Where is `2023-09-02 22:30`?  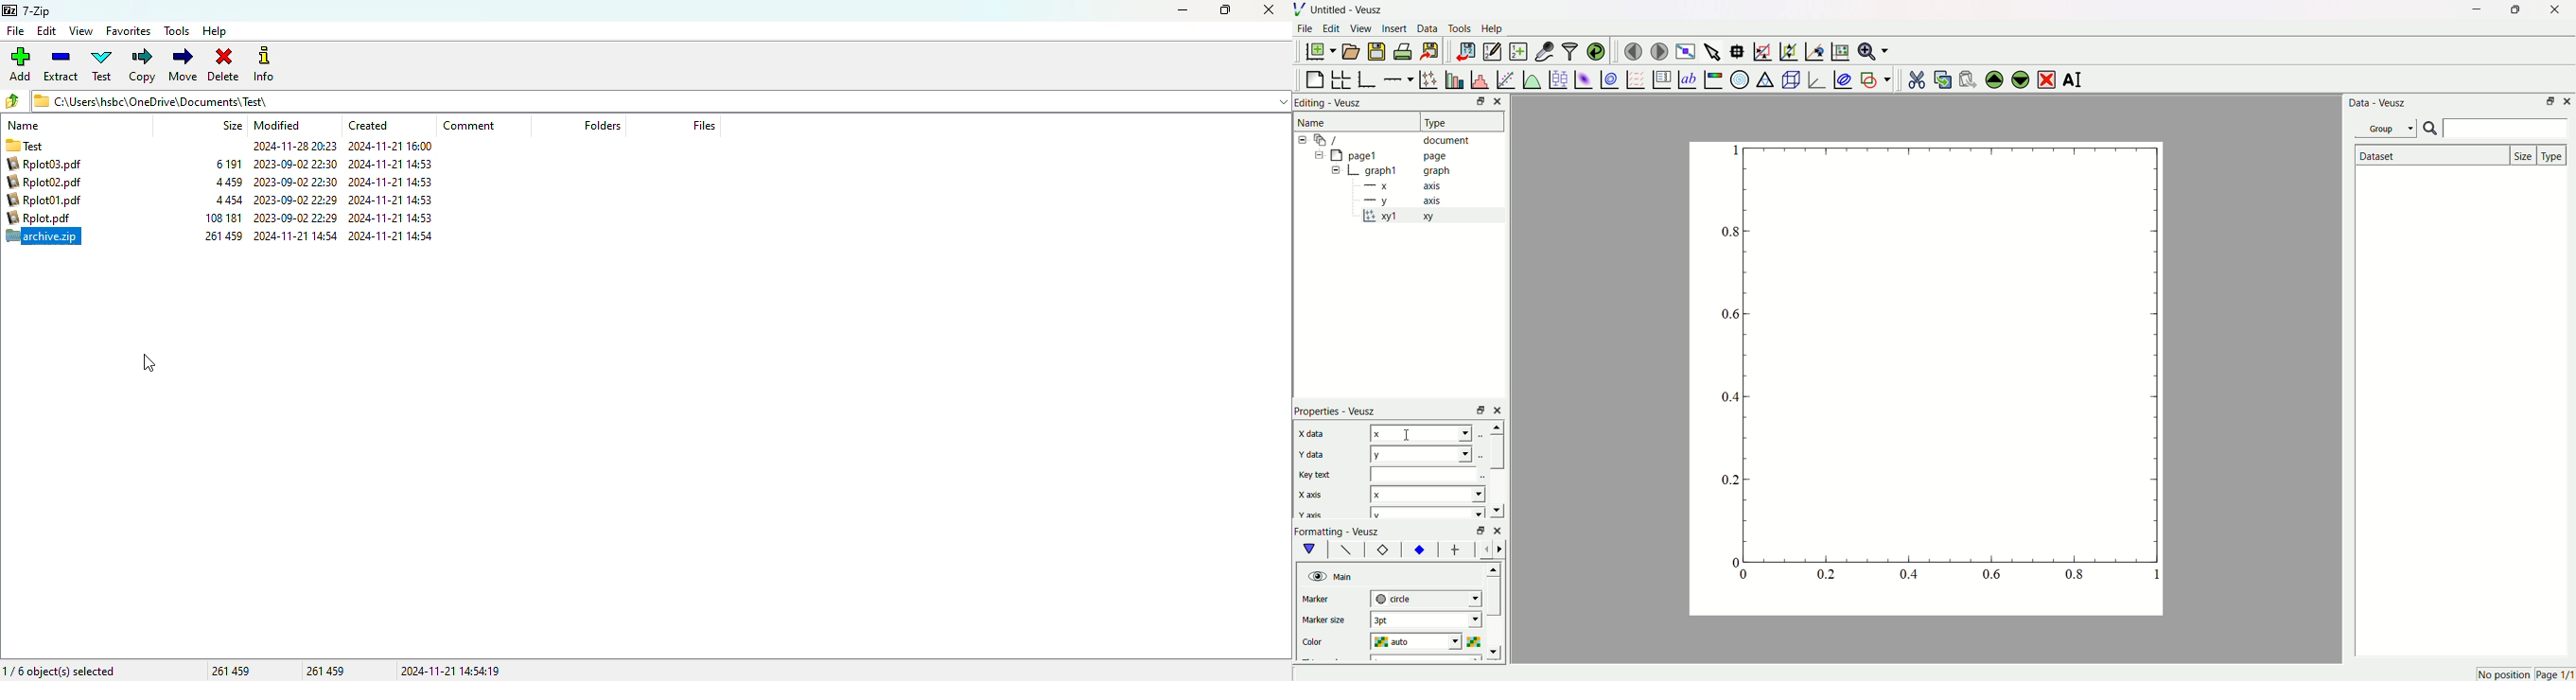 2023-09-02 22:30 is located at coordinates (296, 183).